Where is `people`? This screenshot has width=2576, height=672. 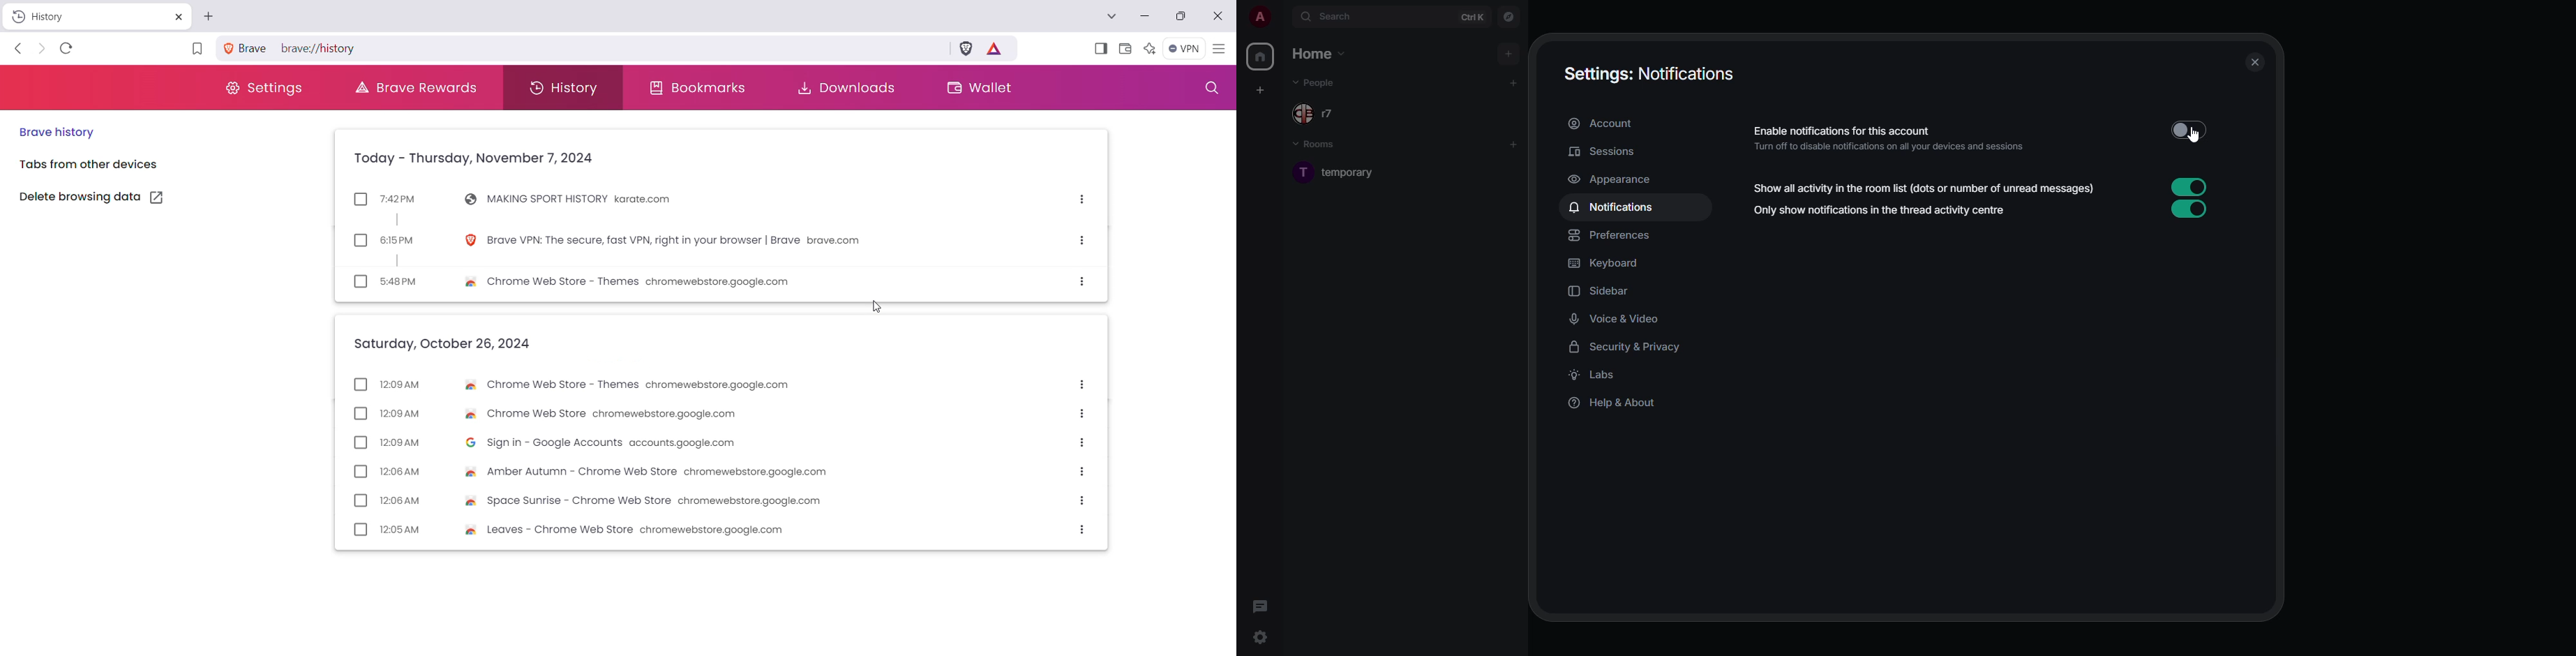
people is located at coordinates (1317, 82).